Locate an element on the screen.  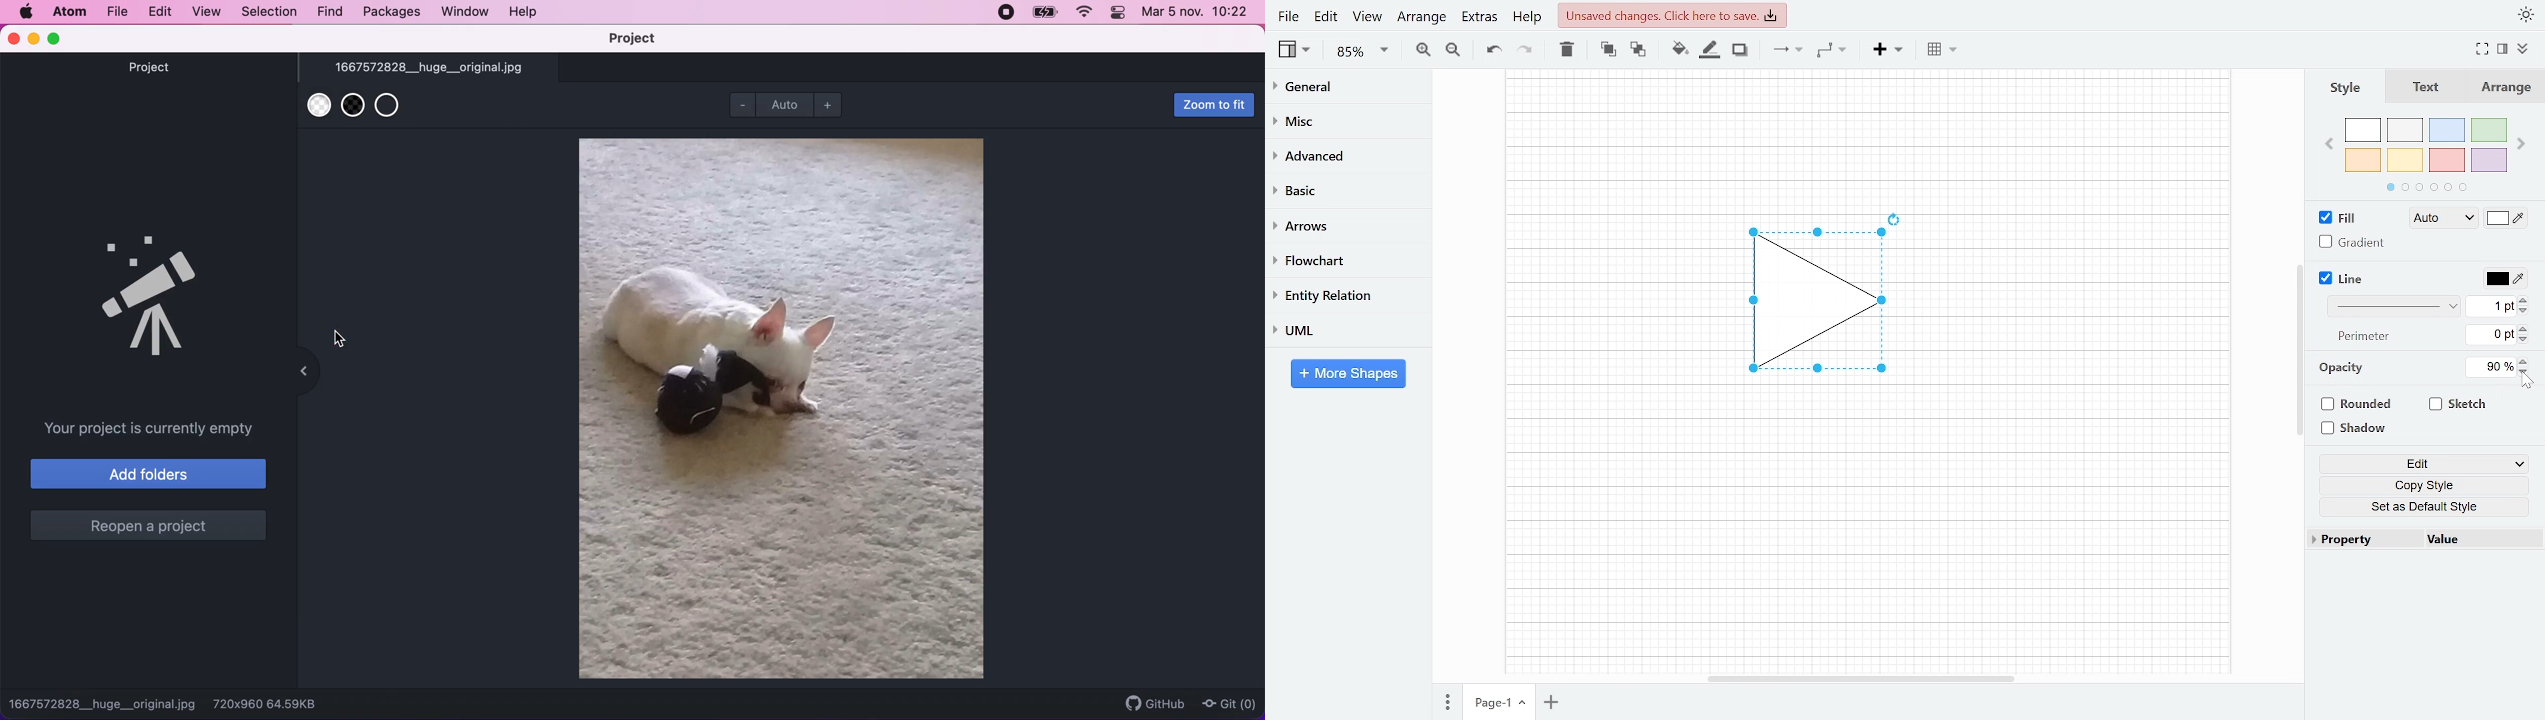
Line color is located at coordinates (2503, 276).